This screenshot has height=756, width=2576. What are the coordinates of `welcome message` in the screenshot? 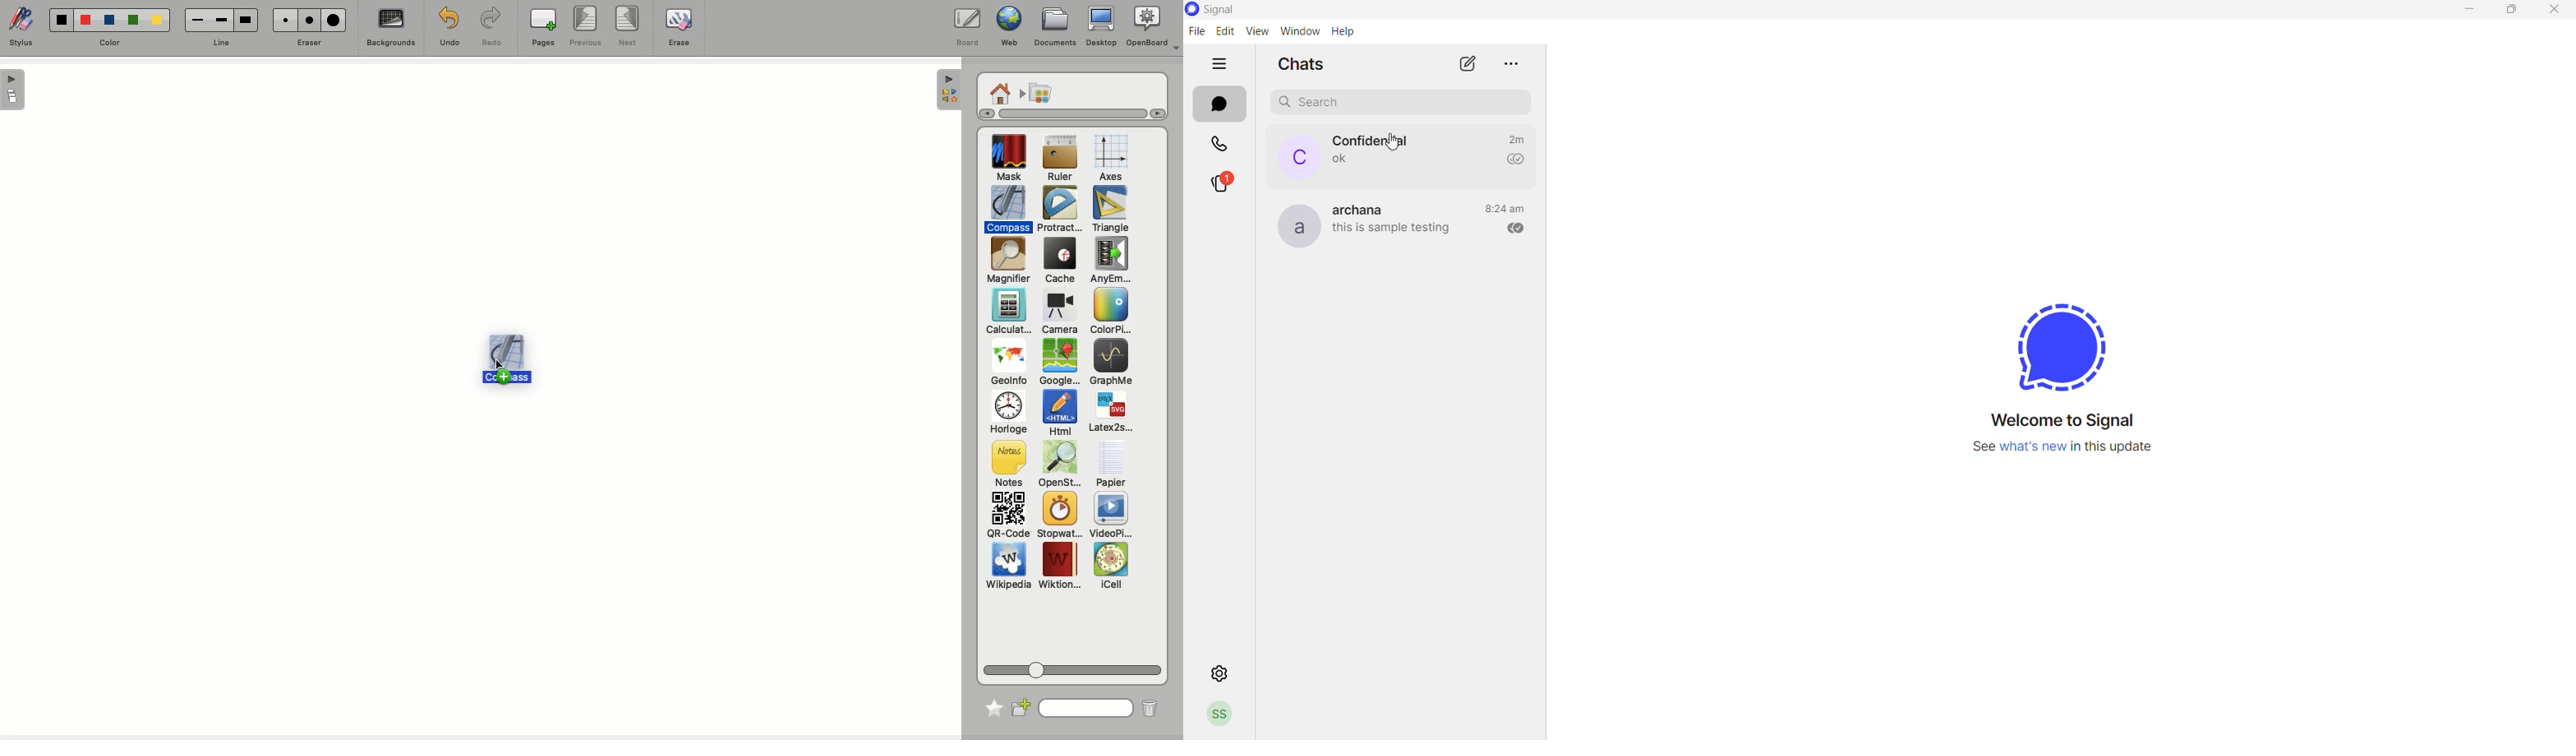 It's located at (2059, 422).